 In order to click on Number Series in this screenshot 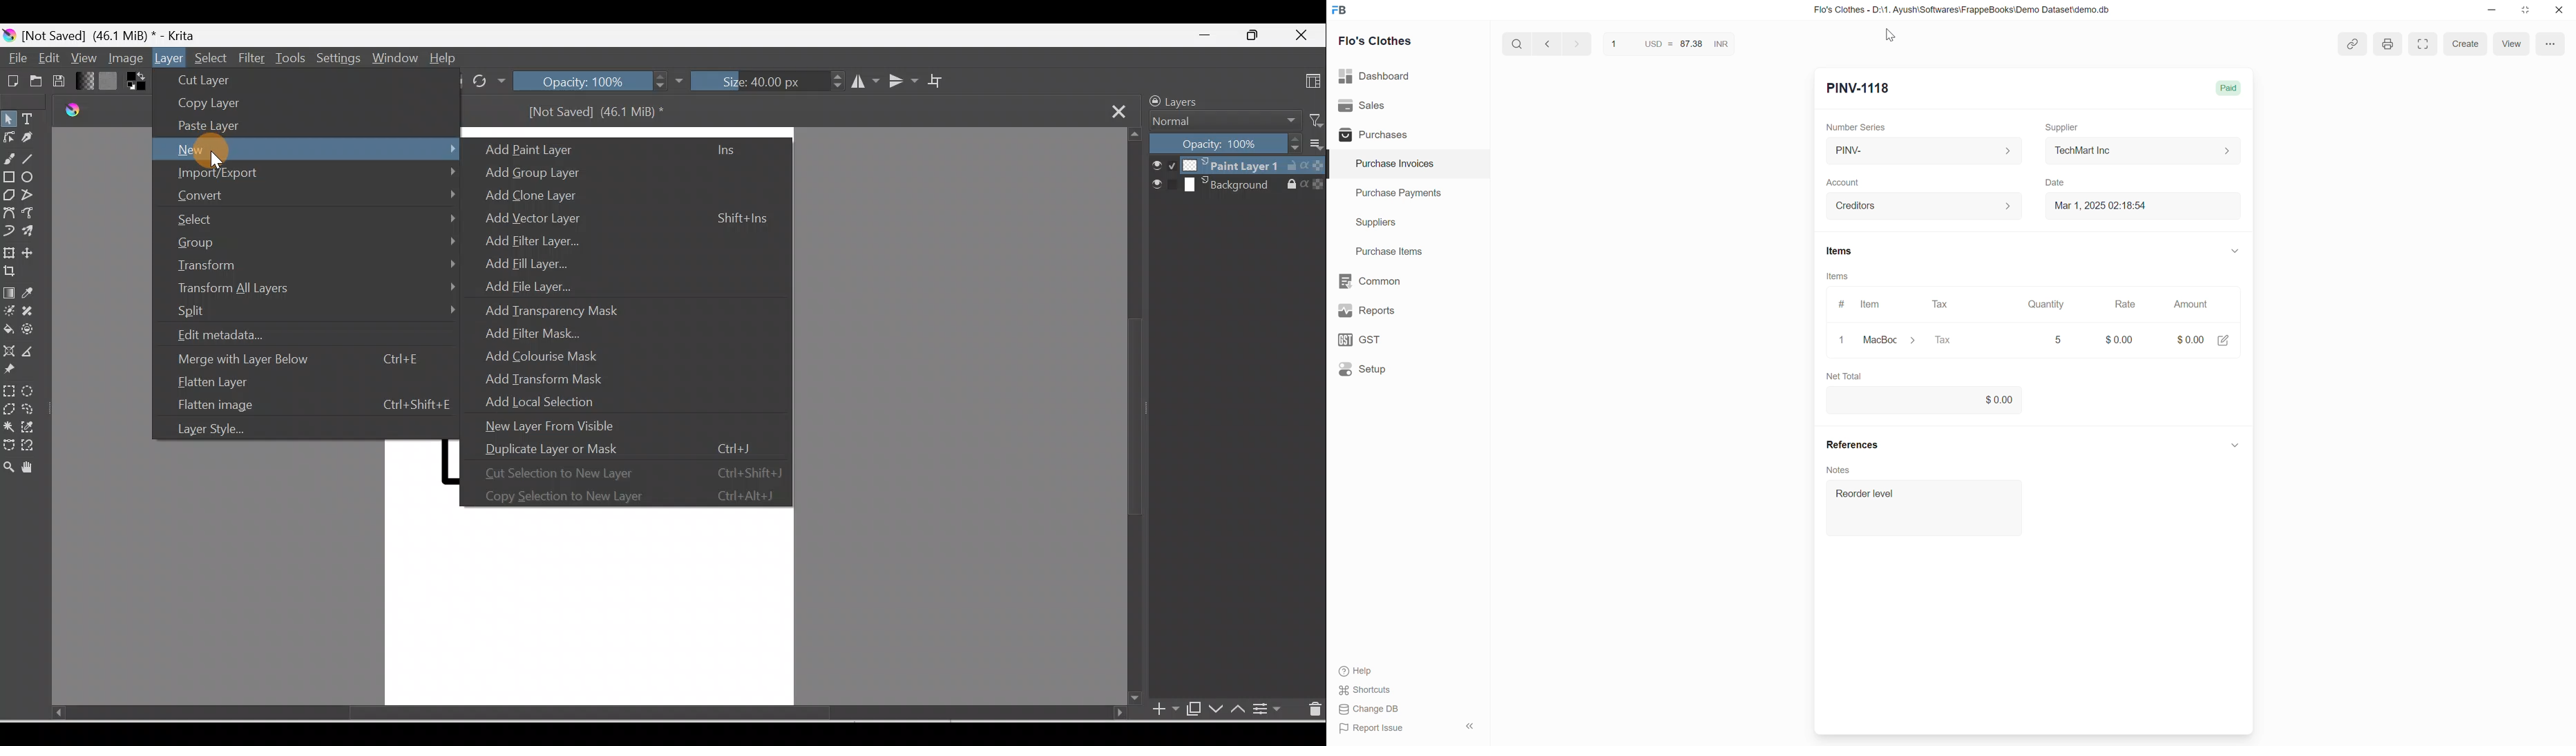, I will do `click(1856, 127)`.